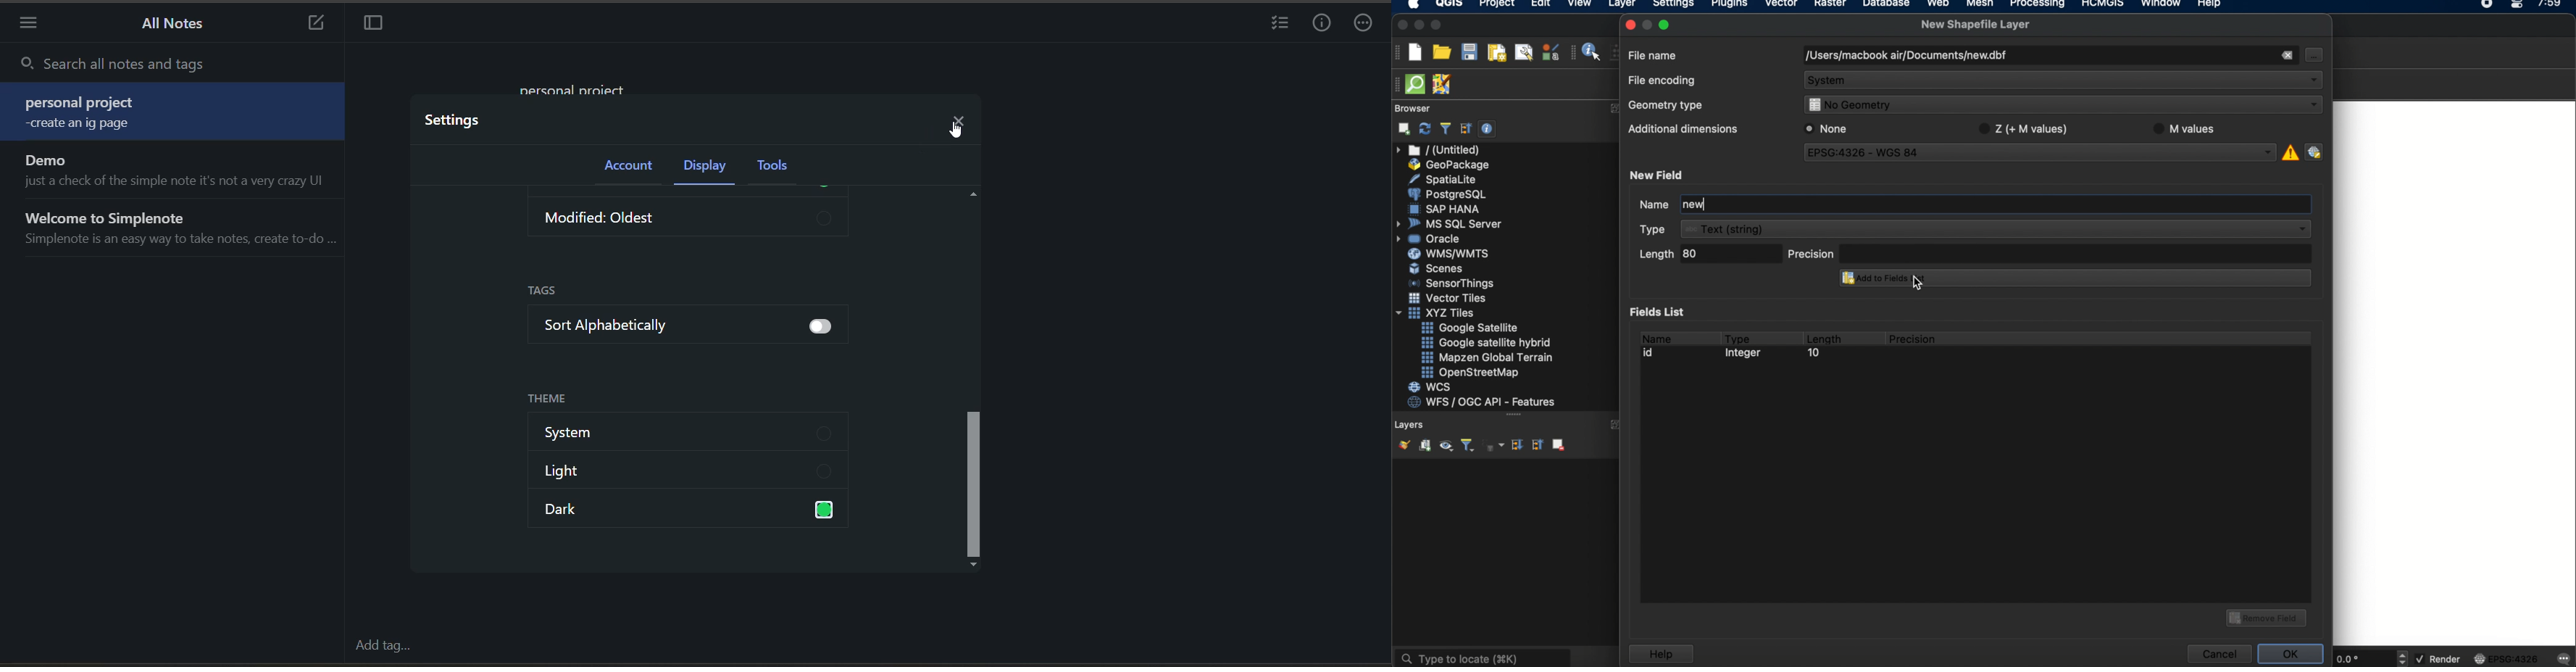 Image resolution: width=2576 pixels, height=672 pixels. What do you see at coordinates (1412, 5) in the screenshot?
I see `apple logo` at bounding box center [1412, 5].